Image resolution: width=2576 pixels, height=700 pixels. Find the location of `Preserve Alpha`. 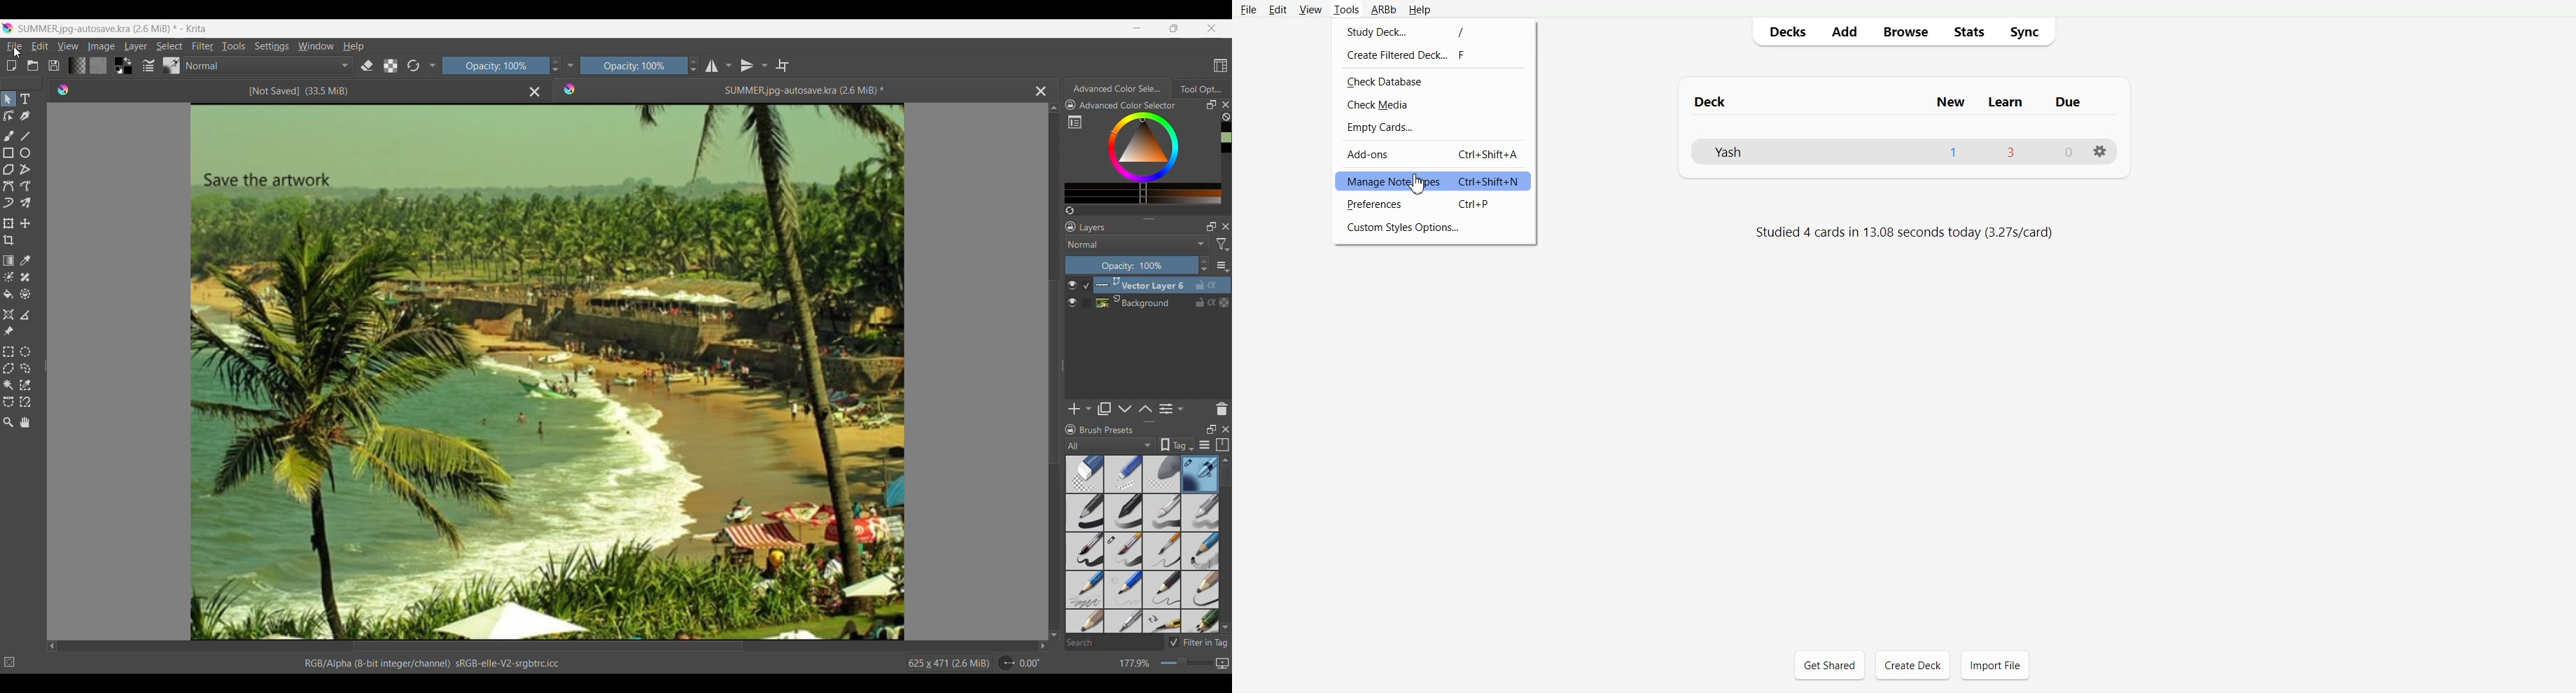

Preserve Alpha is located at coordinates (391, 66).